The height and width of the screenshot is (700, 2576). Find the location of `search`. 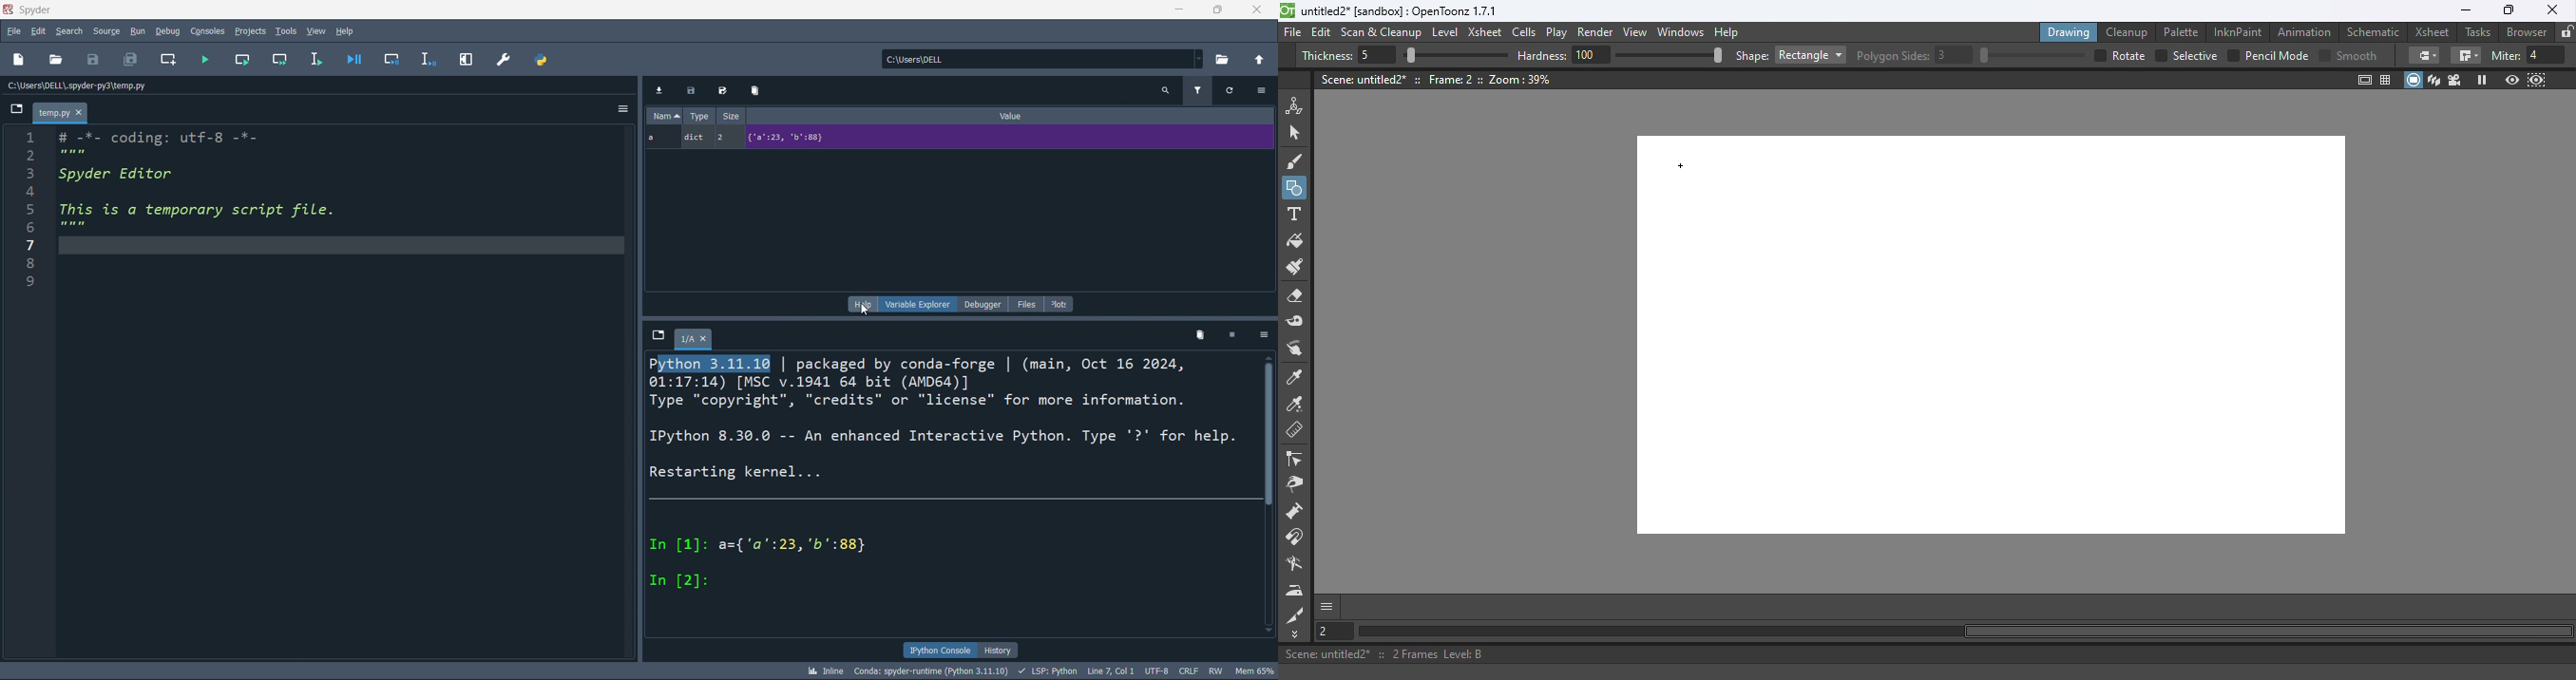

search is located at coordinates (68, 30).